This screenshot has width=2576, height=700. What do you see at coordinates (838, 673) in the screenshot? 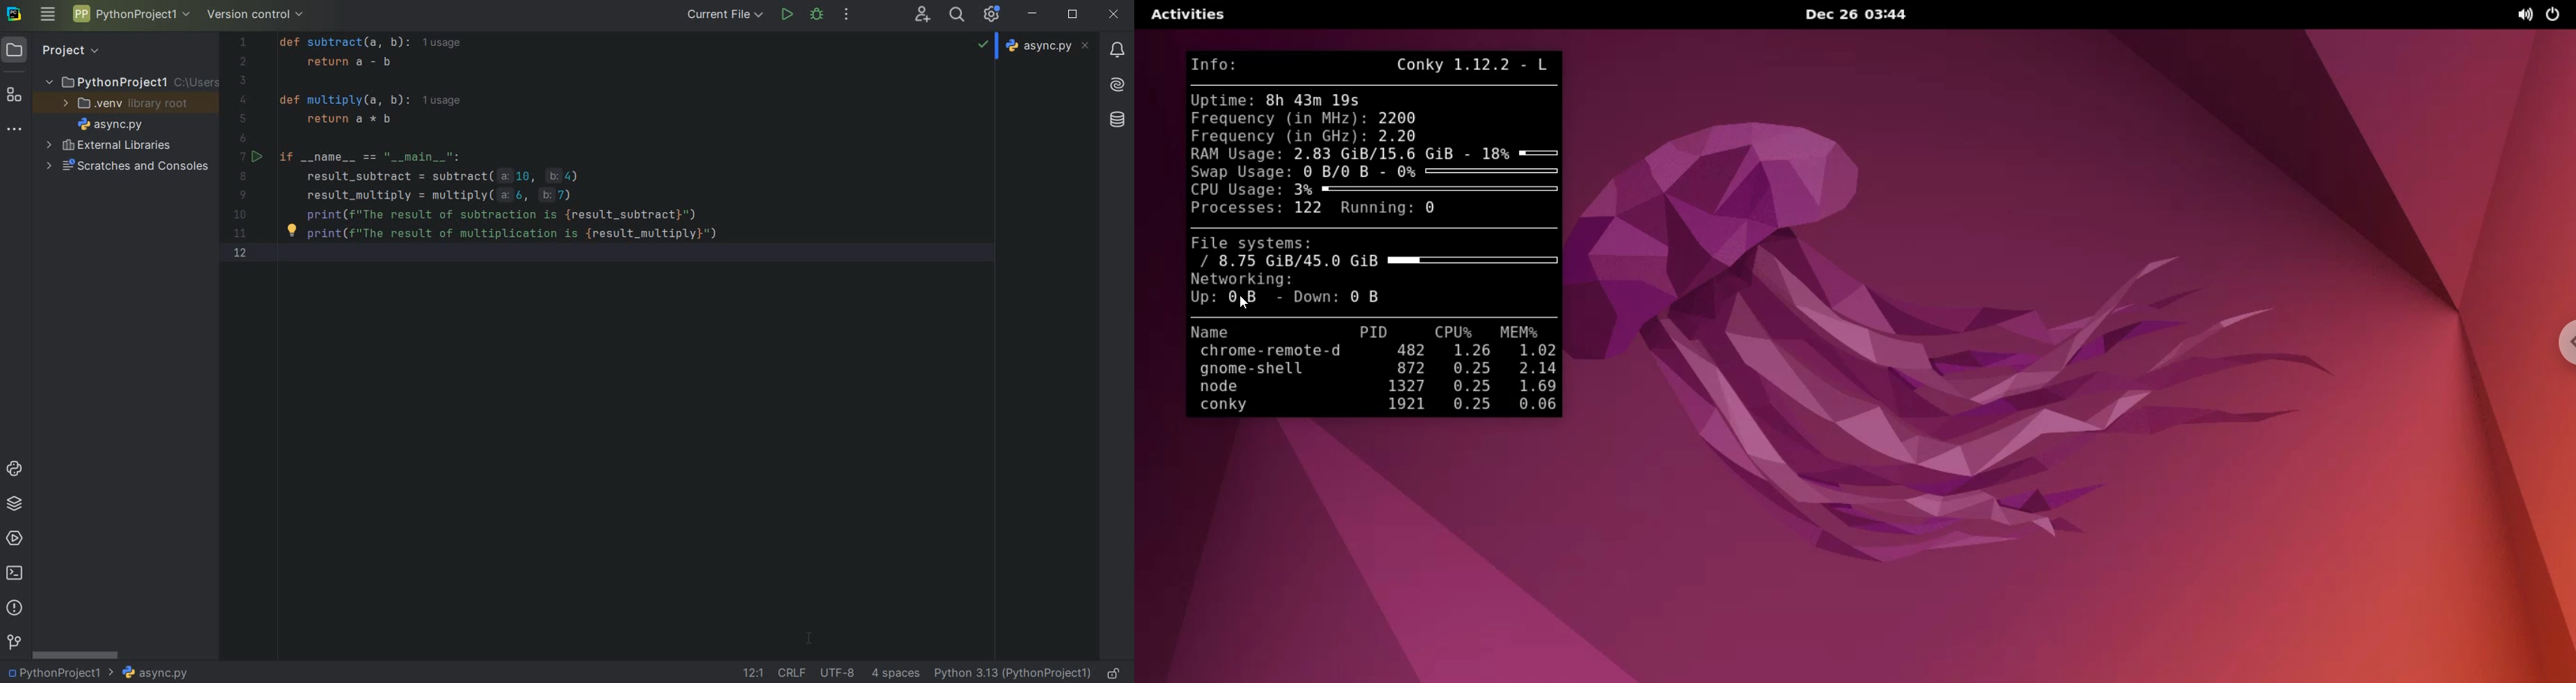
I see `File Encoding` at bounding box center [838, 673].